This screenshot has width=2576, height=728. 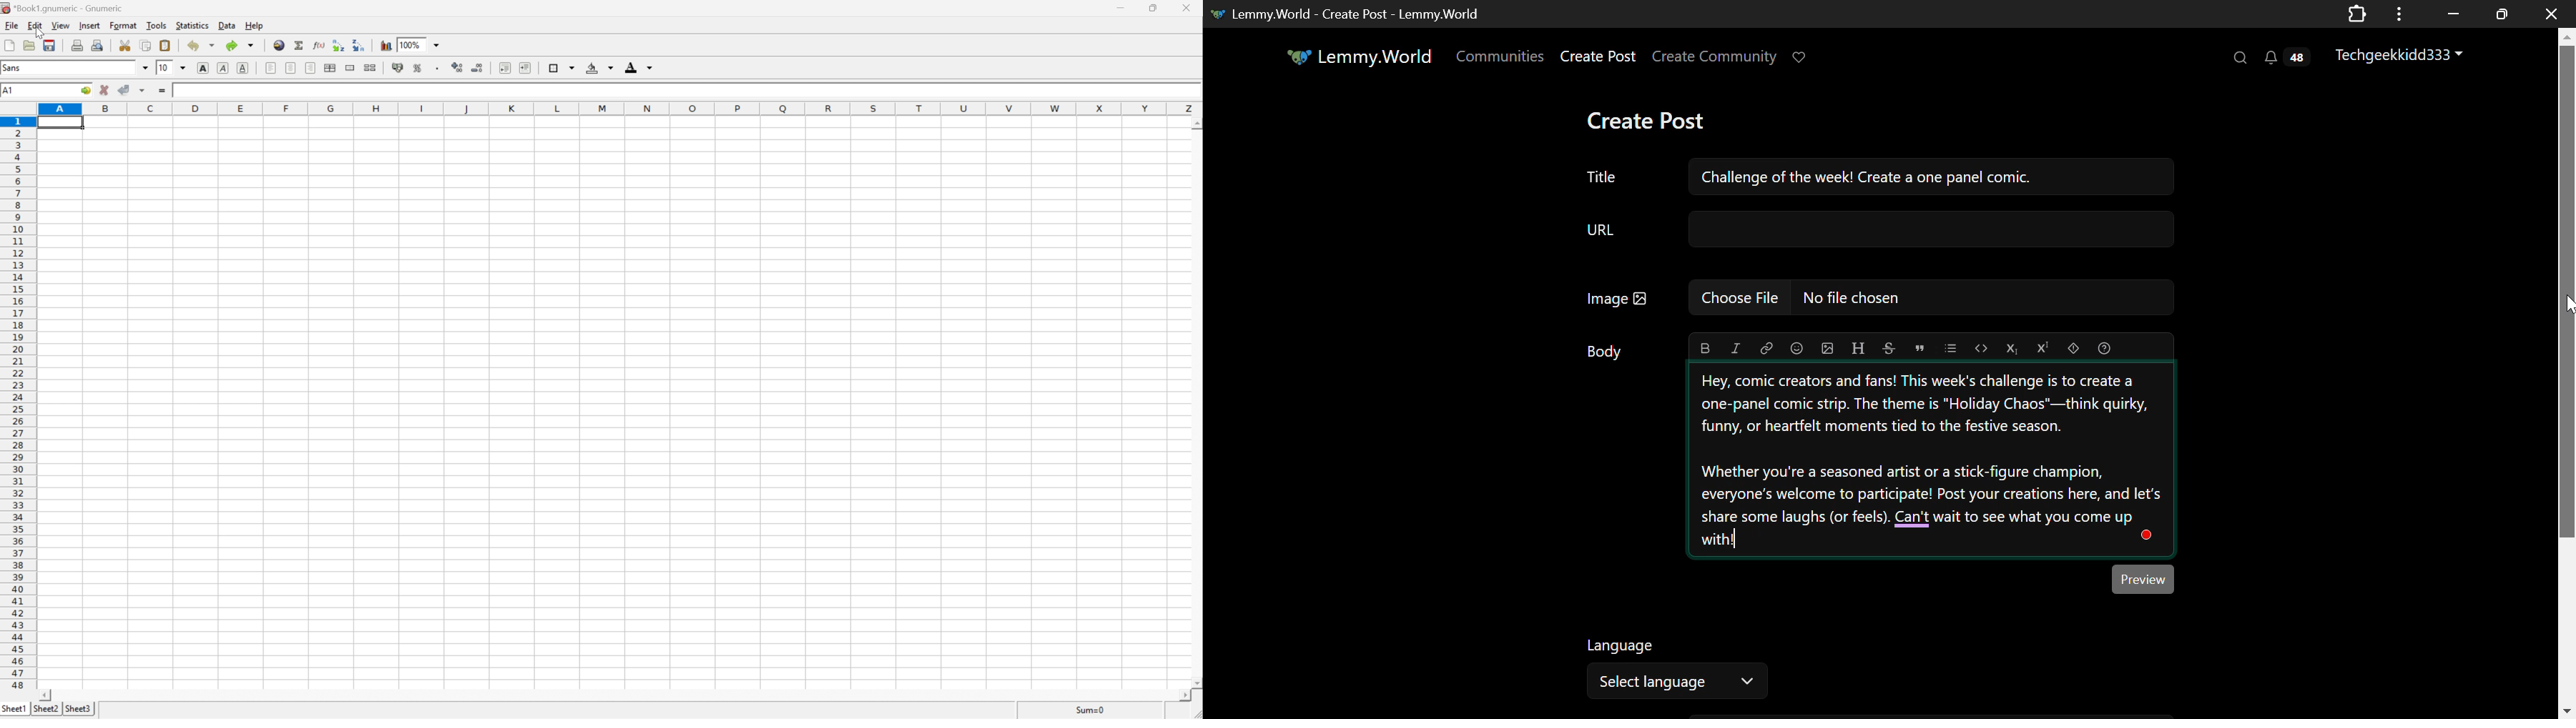 I want to click on print preview, so click(x=97, y=45).